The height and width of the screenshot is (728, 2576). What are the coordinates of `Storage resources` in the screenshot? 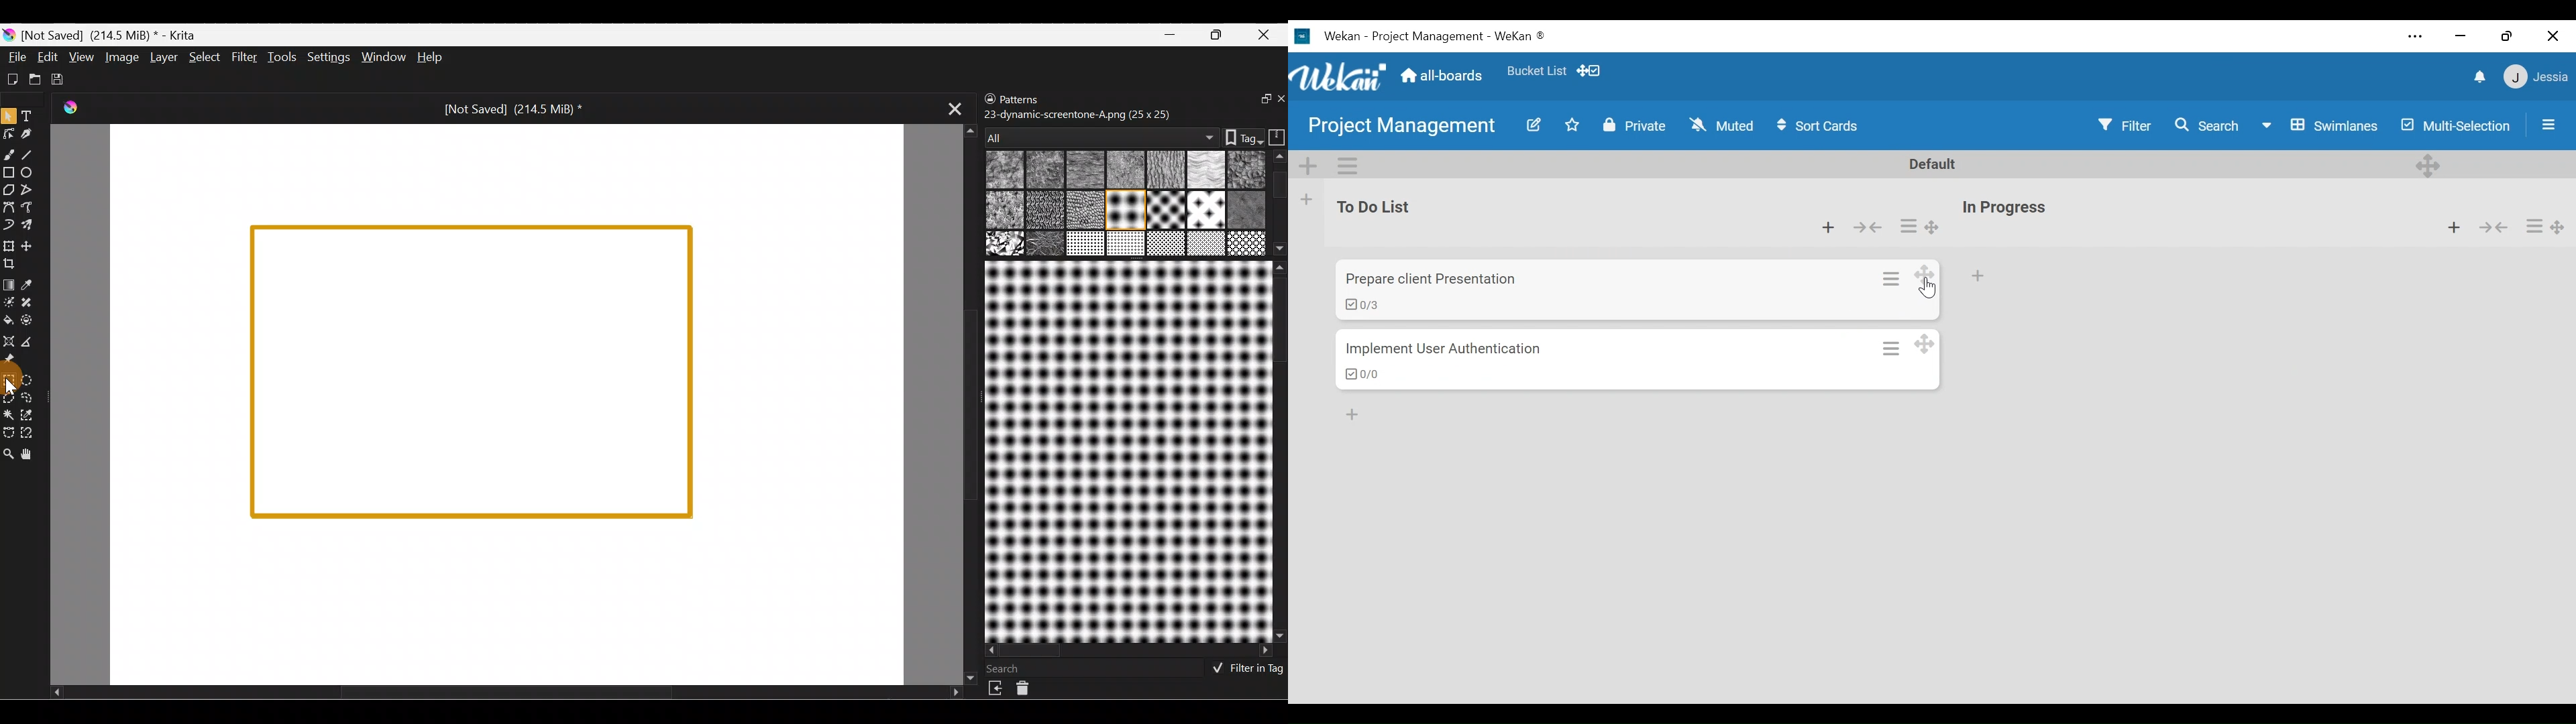 It's located at (1275, 136).